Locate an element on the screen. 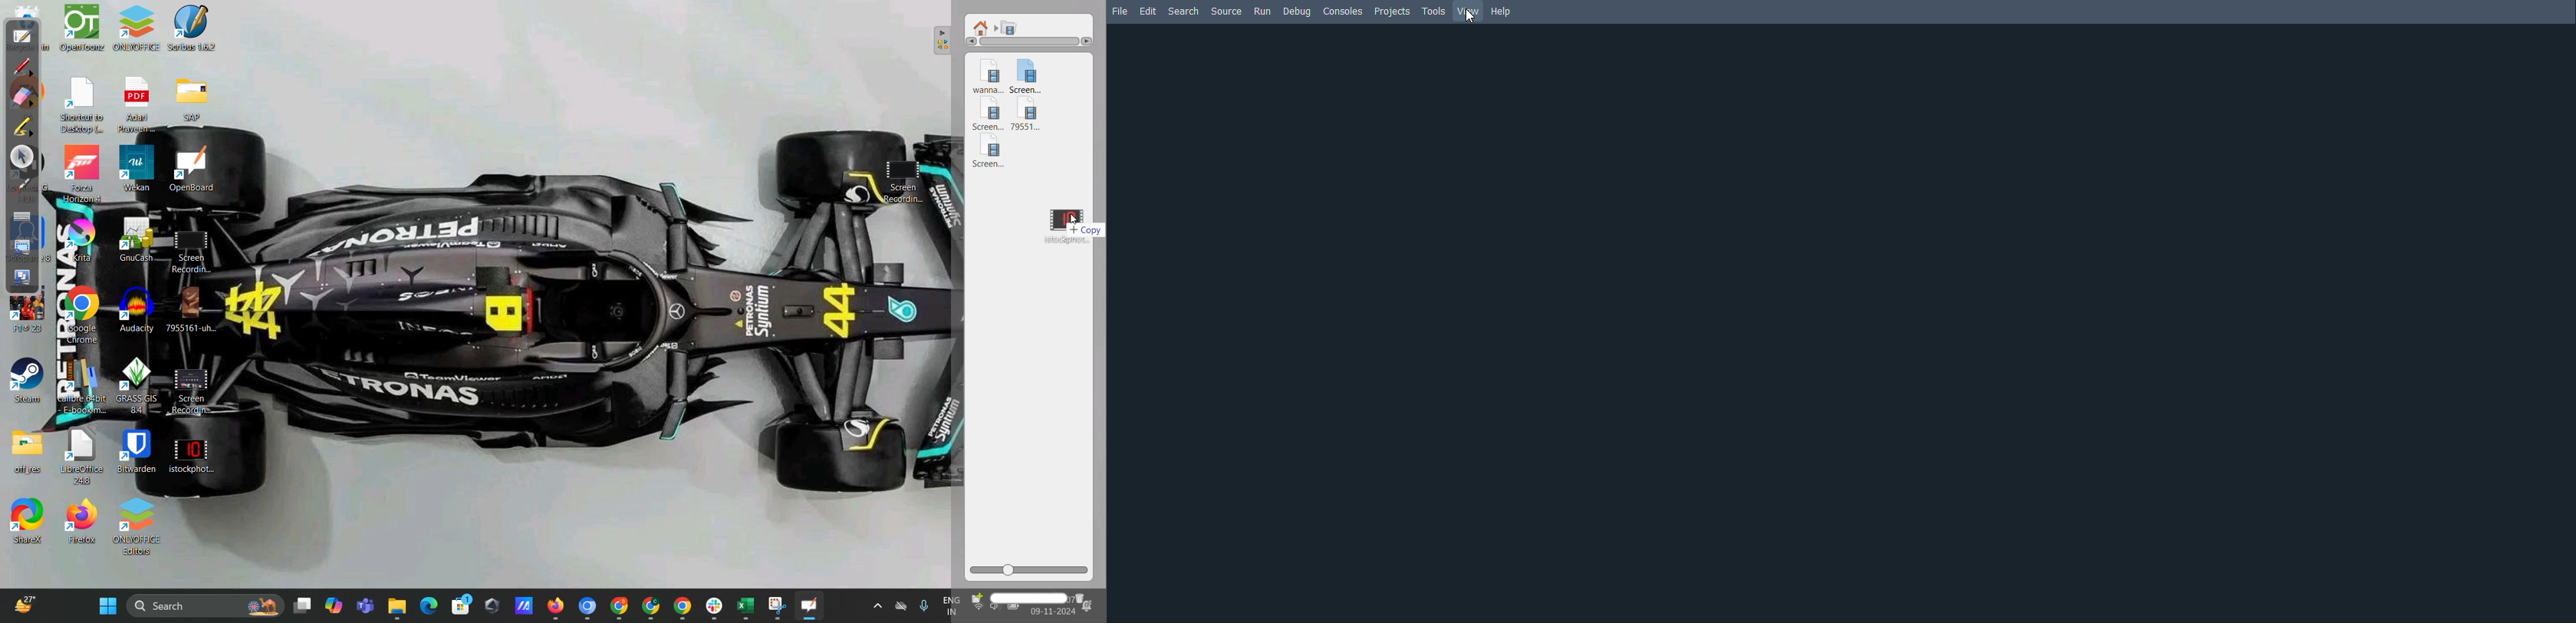  File is located at coordinates (1120, 11).